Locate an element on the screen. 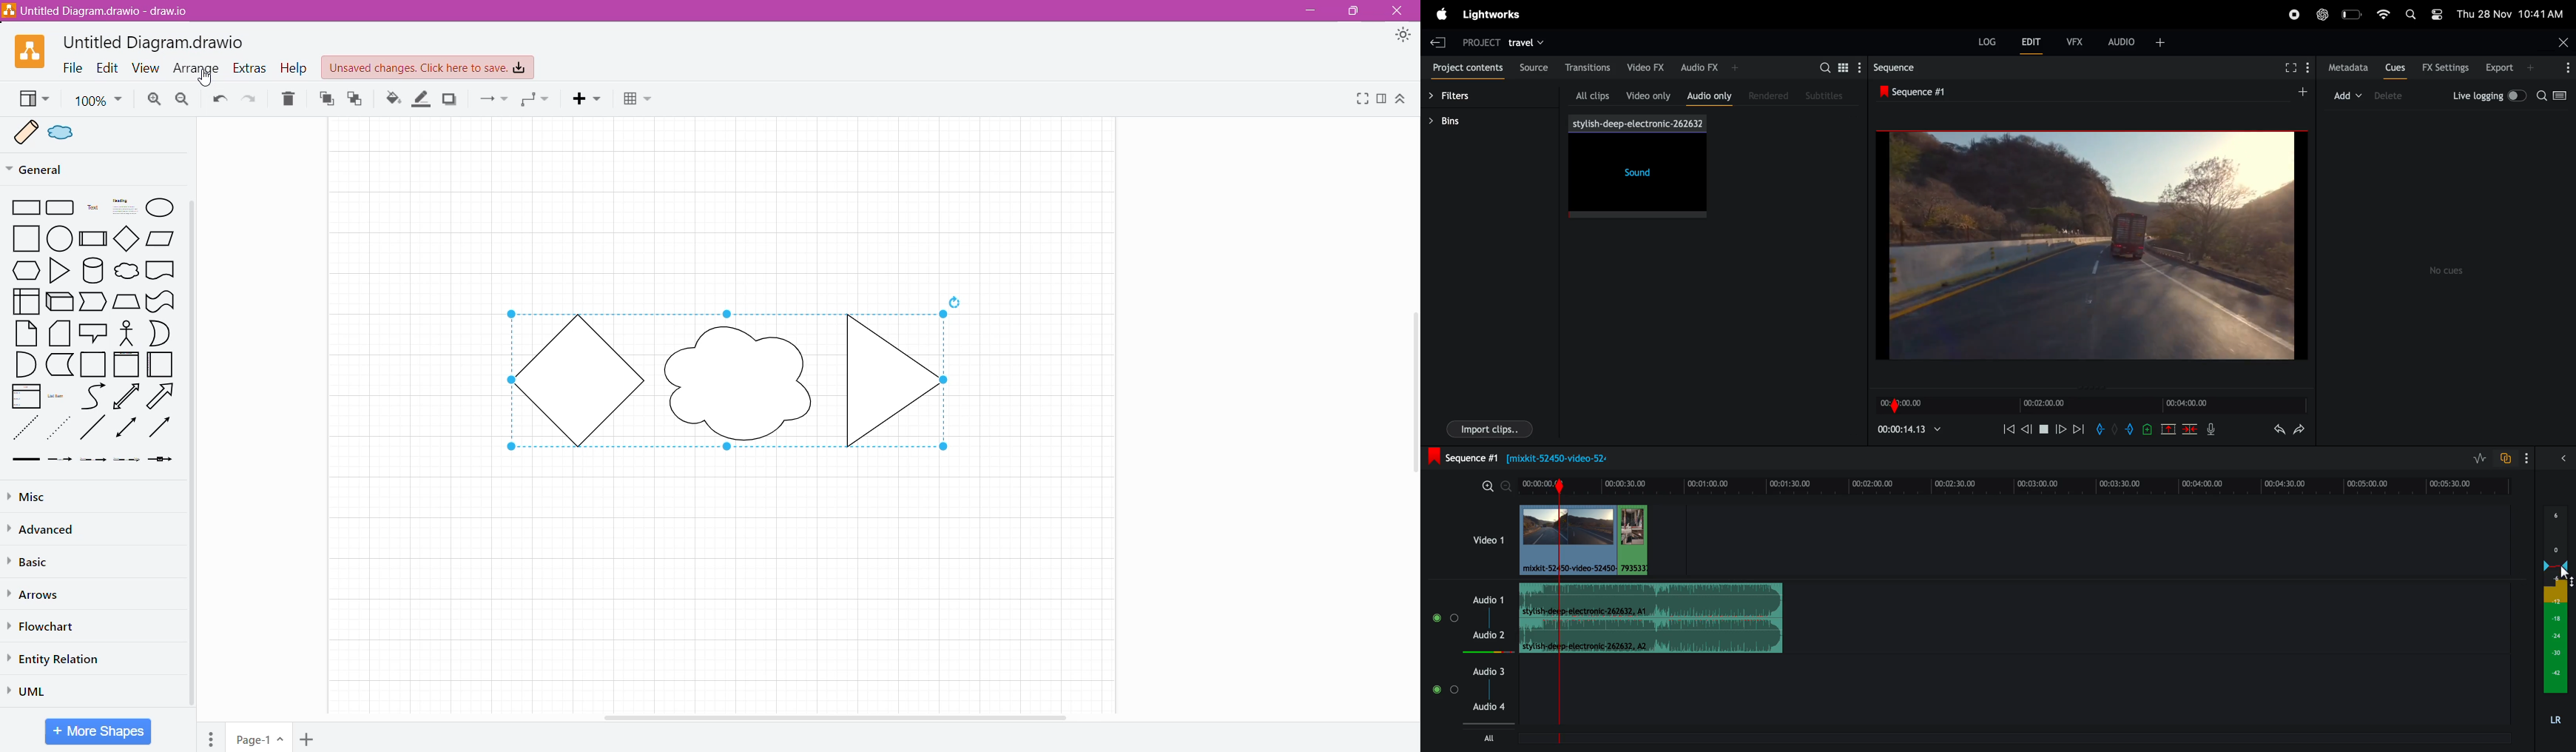 The height and width of the screenshot is (756, 2576). UML is located at coordinates (34, 689).